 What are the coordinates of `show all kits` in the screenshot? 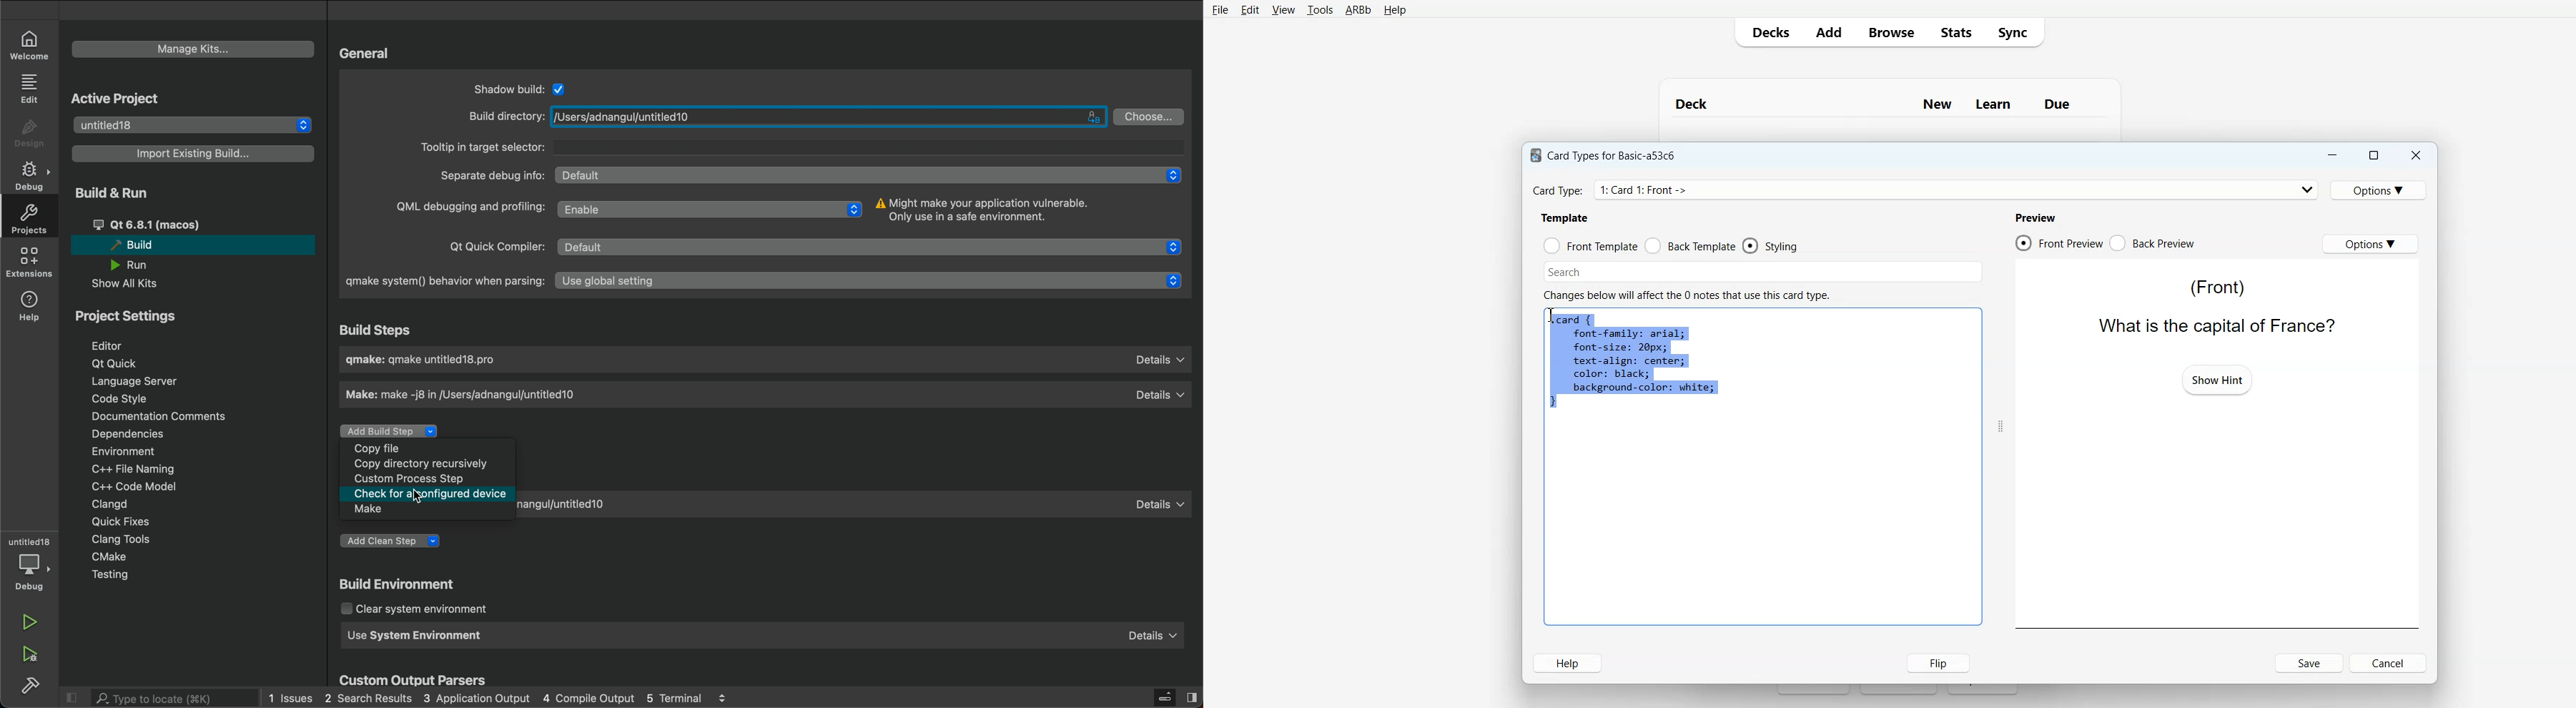 It's located at (134, 284).